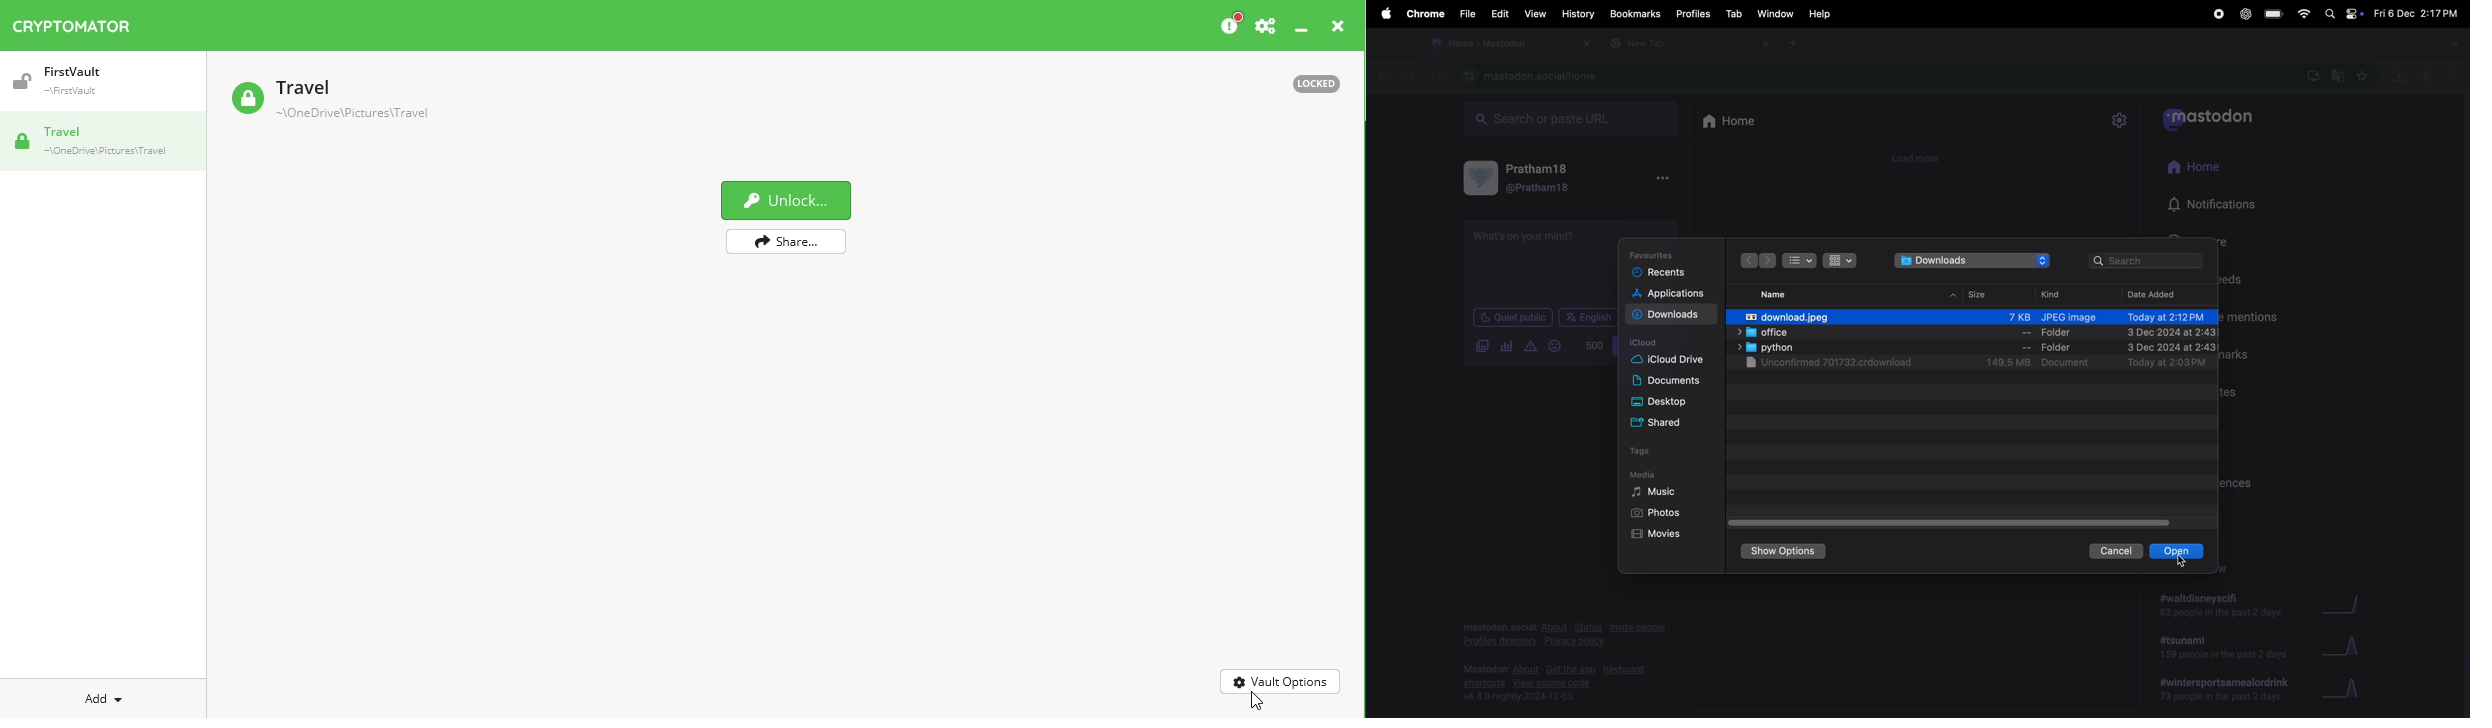 The height and width of the screenshot is (728, 2492). I want to click on privacy policy, so click(1566, 632).